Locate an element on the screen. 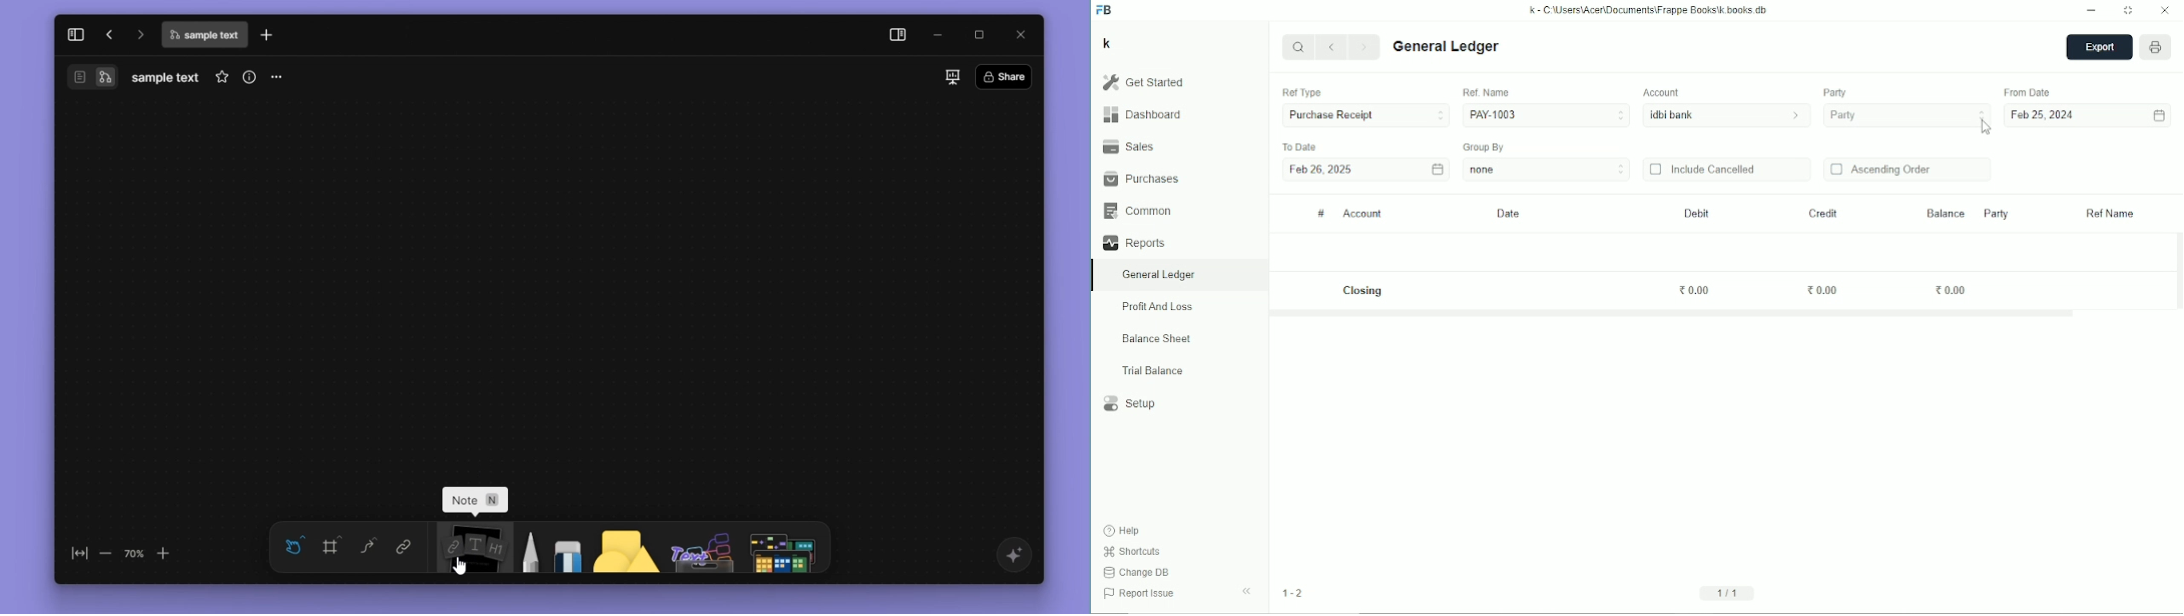  70% is located at coordinates (134, 553).